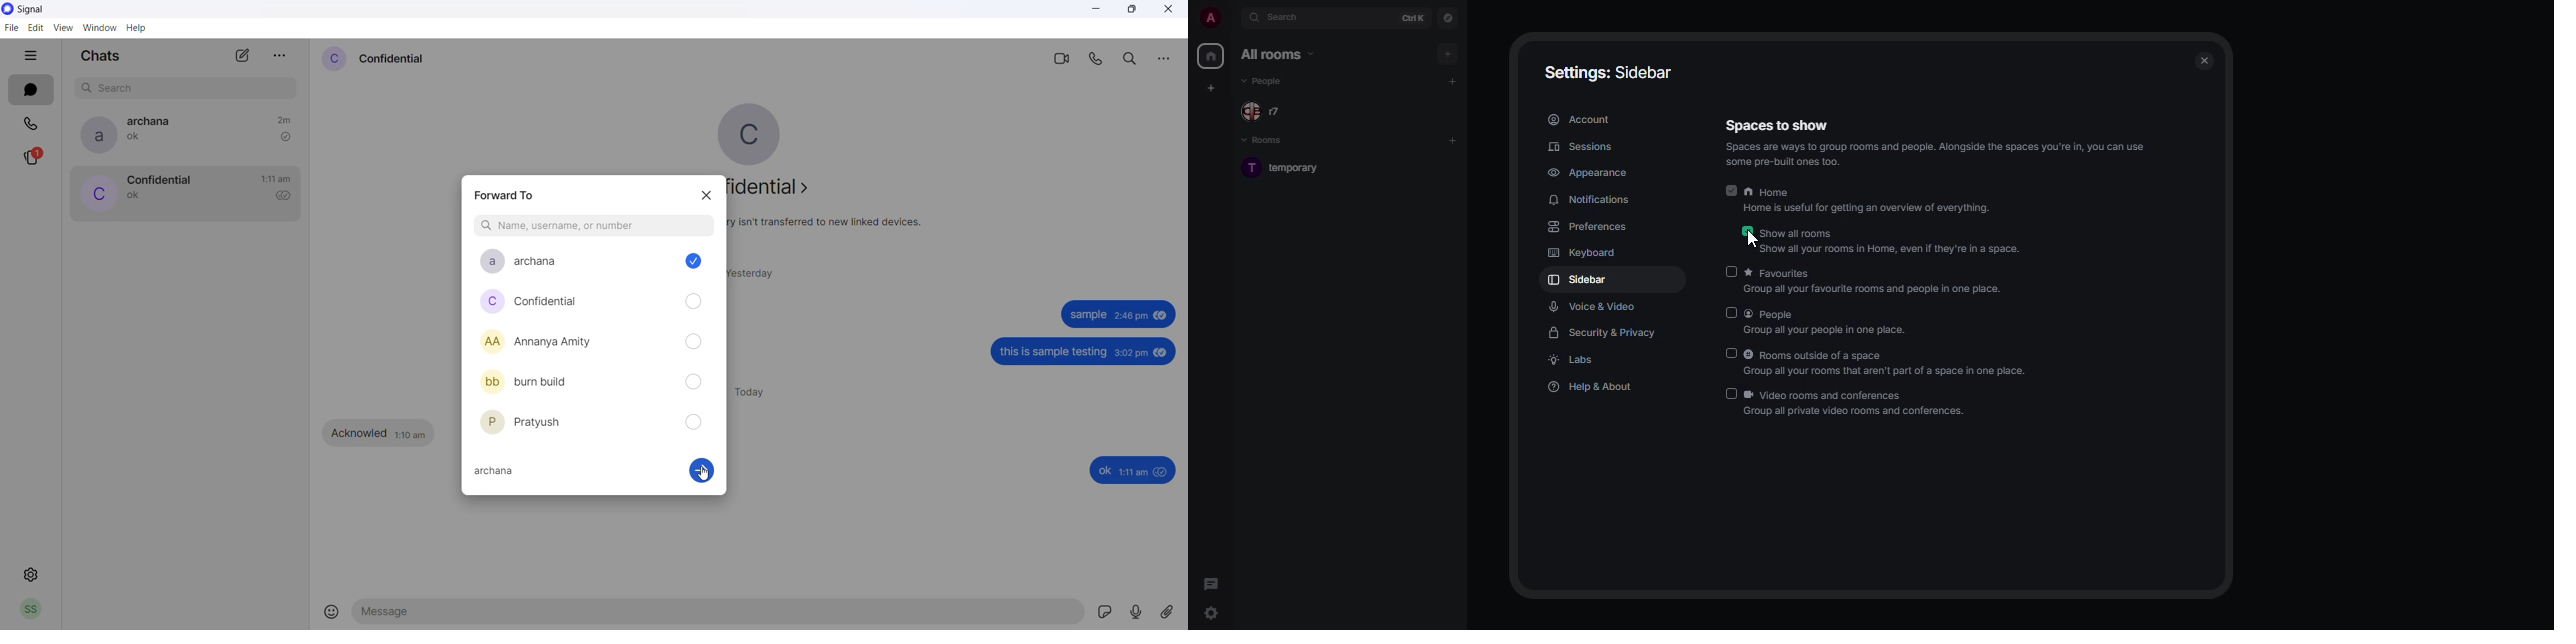 This screenshot has width=2576, height=644. I want to click on security & privacy, so click(1604, 330).